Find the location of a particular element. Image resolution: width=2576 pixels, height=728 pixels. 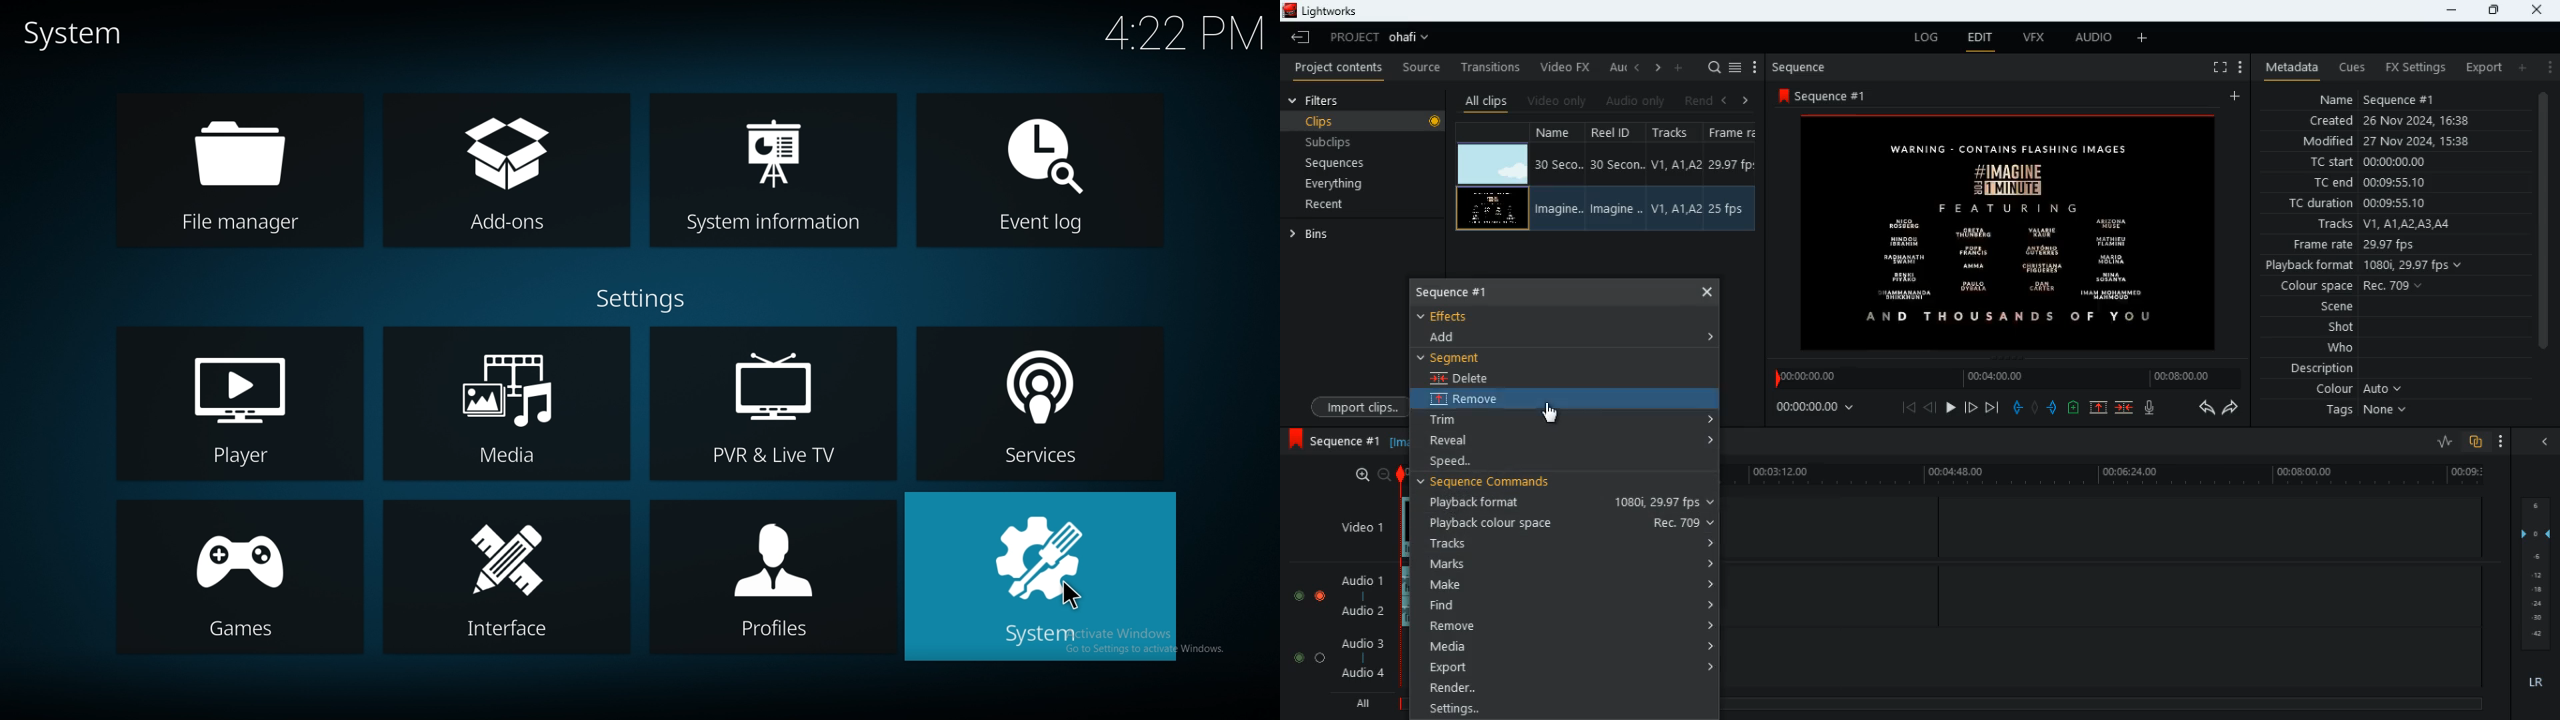

file manager is located at coordinates (250, 174).